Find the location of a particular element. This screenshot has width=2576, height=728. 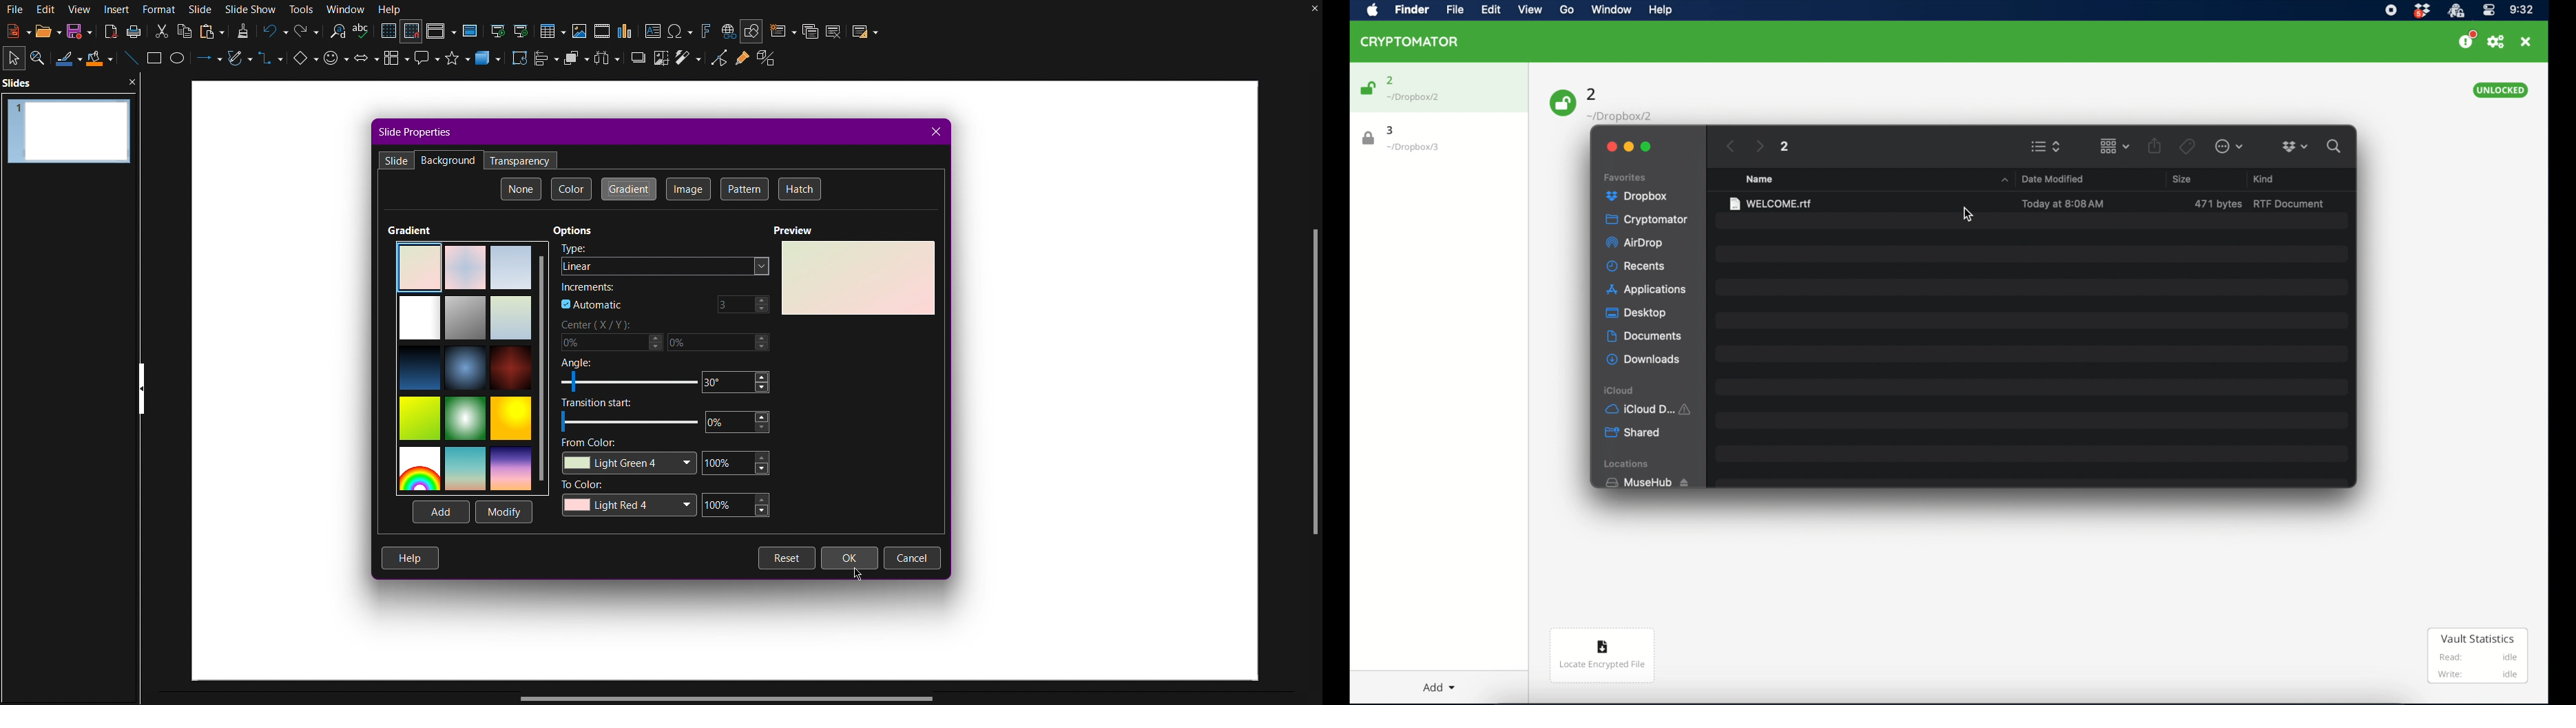

Spellcheck is located at coordinates (362, 32).